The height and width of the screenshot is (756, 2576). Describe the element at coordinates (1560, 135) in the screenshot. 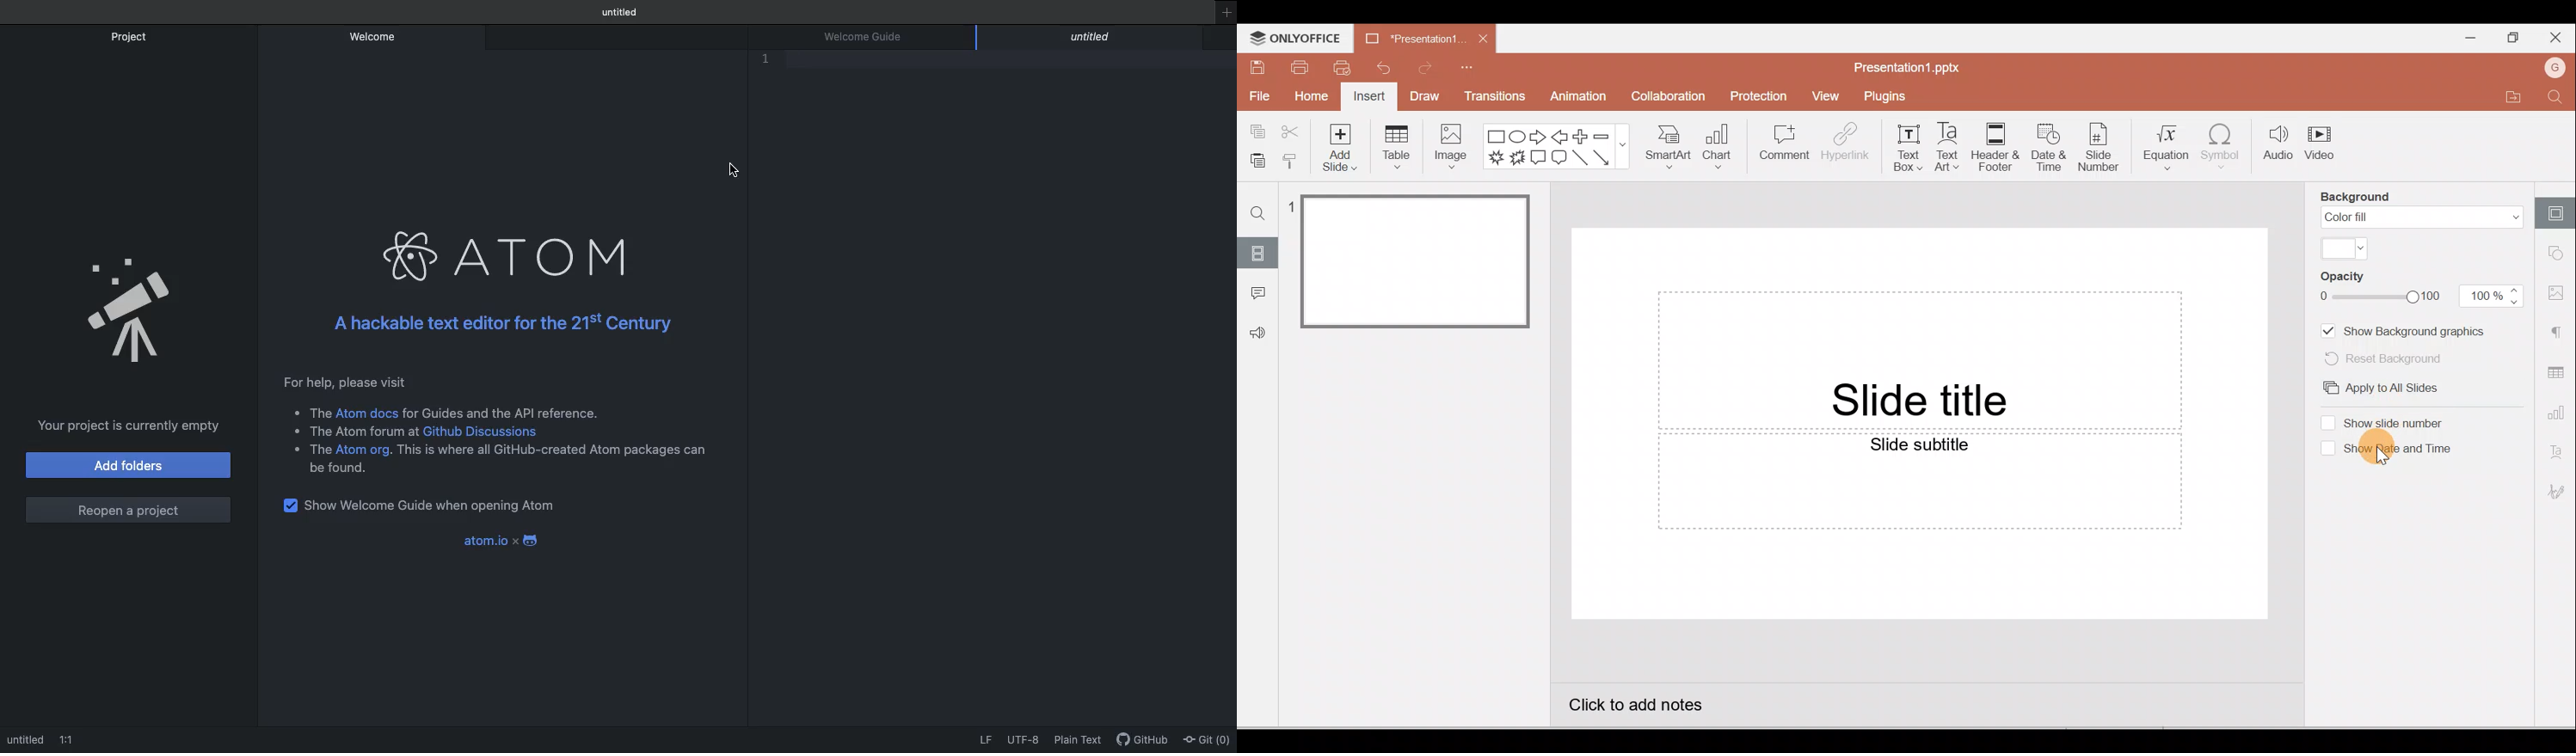

I see `Left arrow` at that location.